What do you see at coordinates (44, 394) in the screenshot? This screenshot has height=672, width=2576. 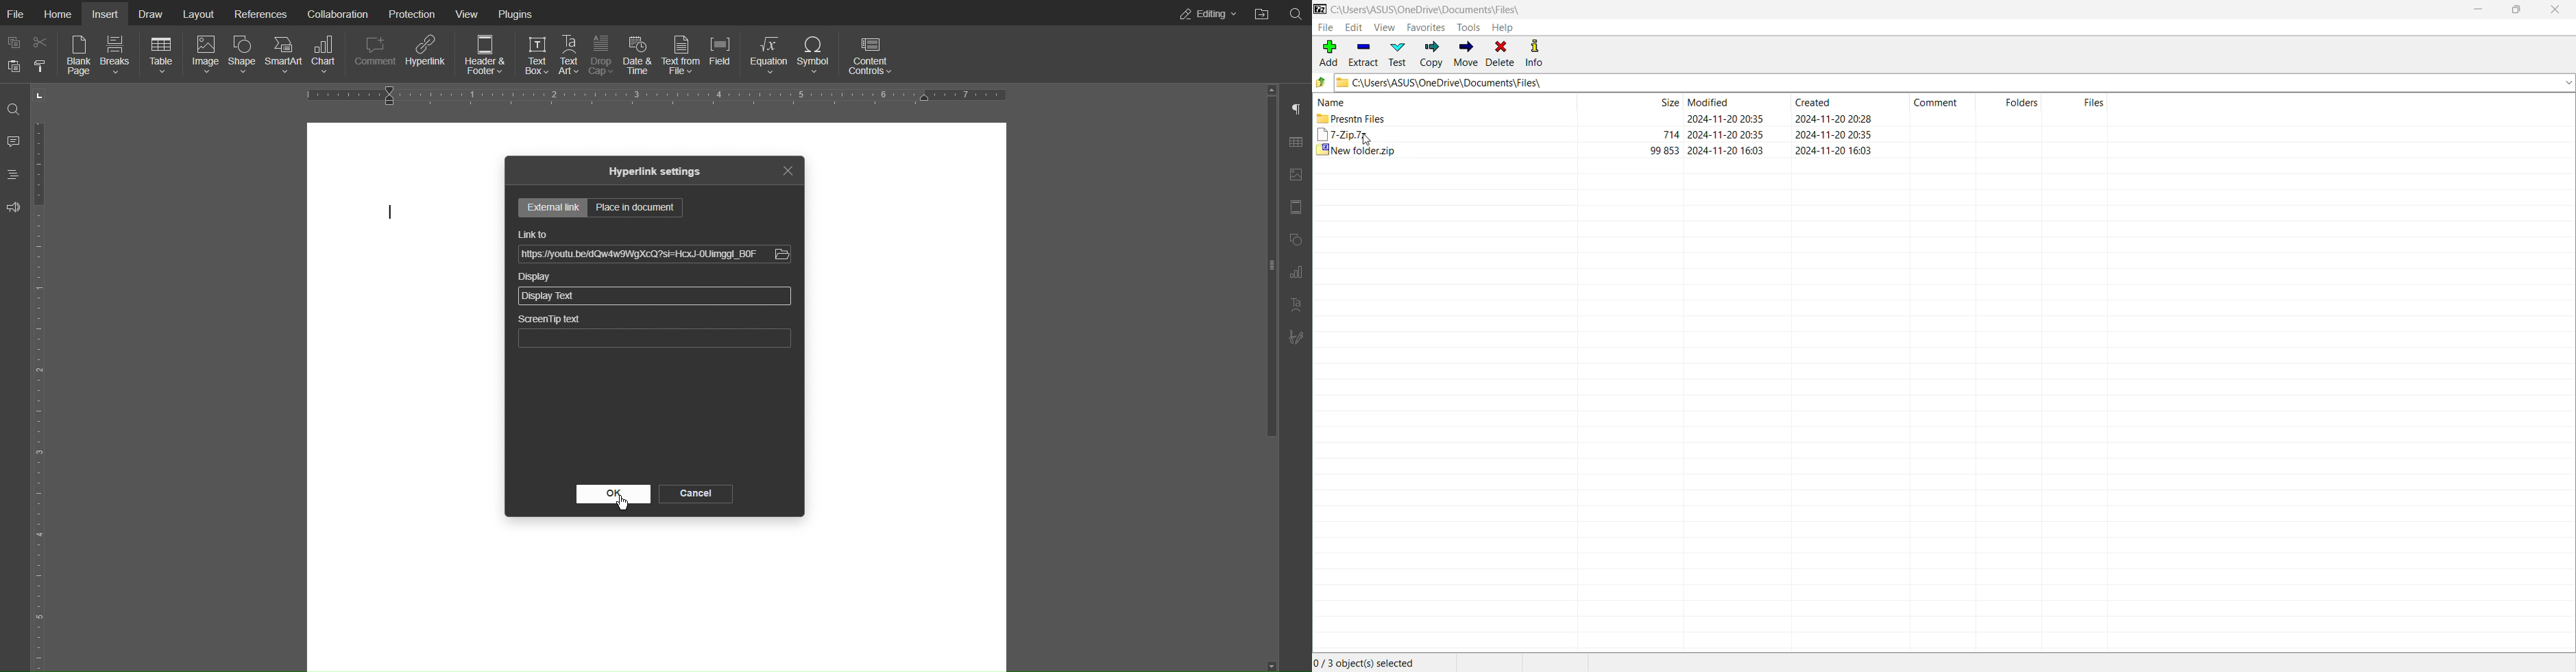 I see `Vertical Ruler` at bounding box center [44, 394].